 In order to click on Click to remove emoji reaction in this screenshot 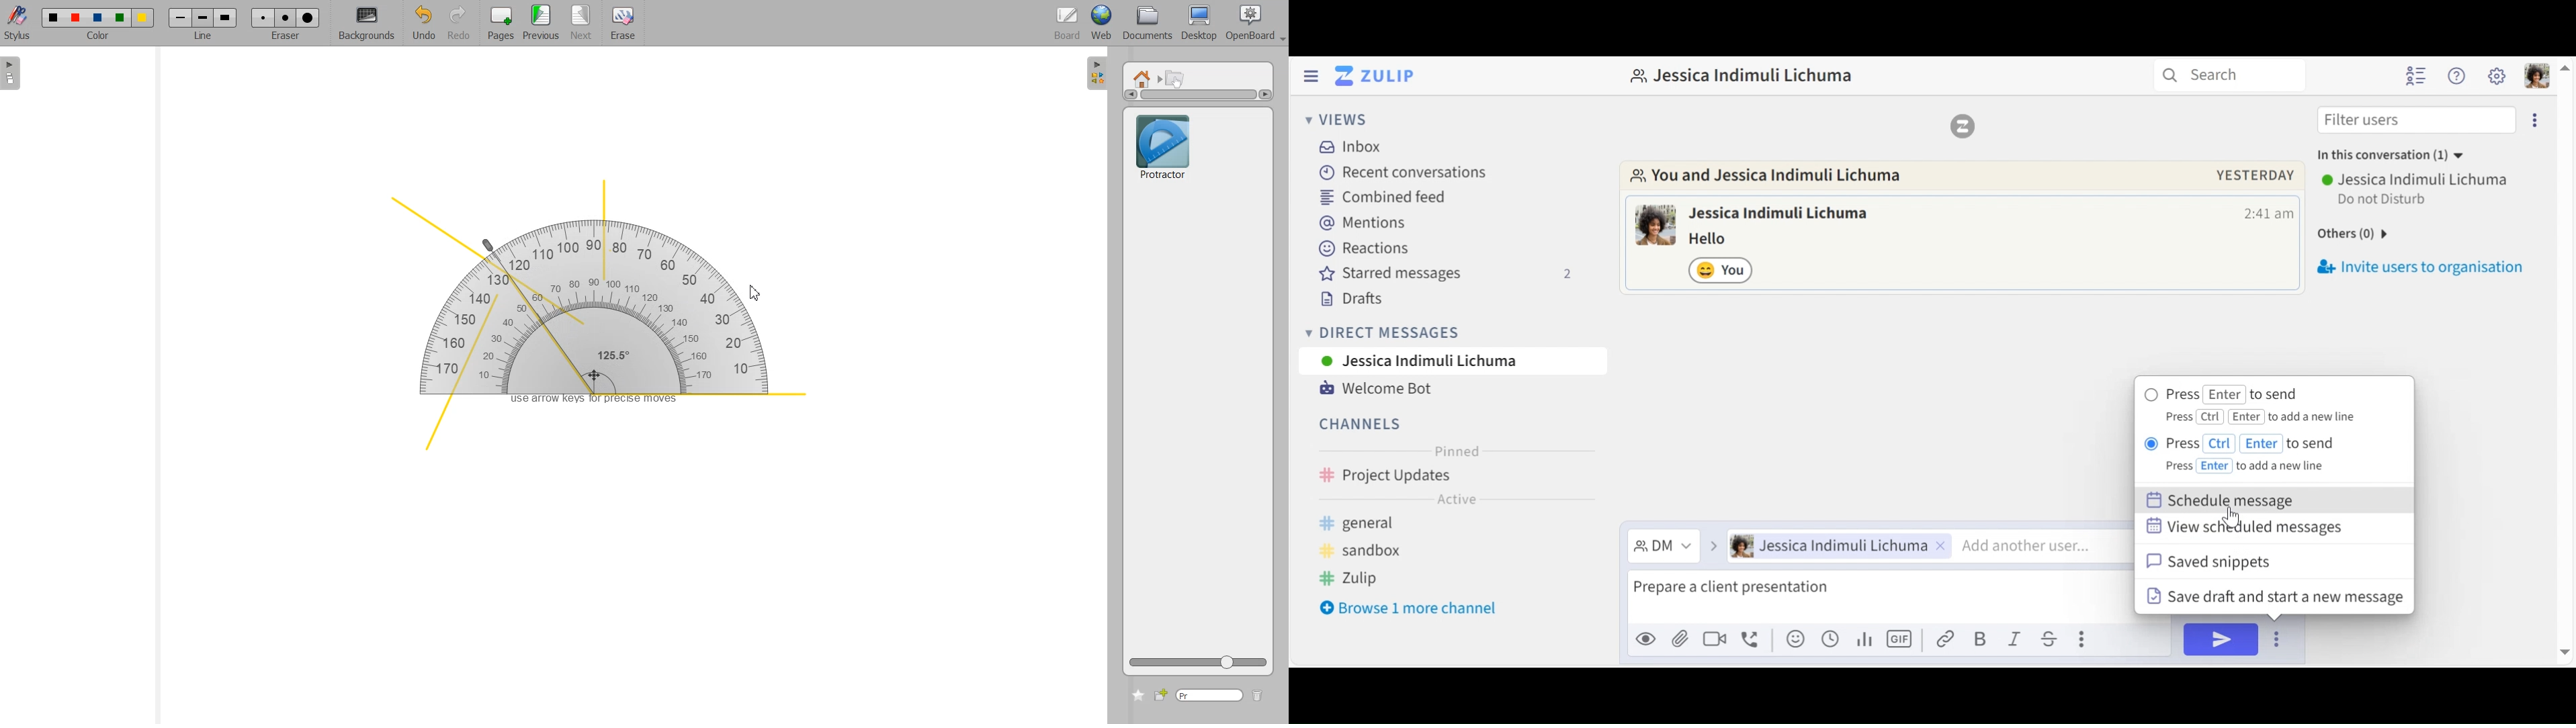, I will do `click(1723, 269)`.